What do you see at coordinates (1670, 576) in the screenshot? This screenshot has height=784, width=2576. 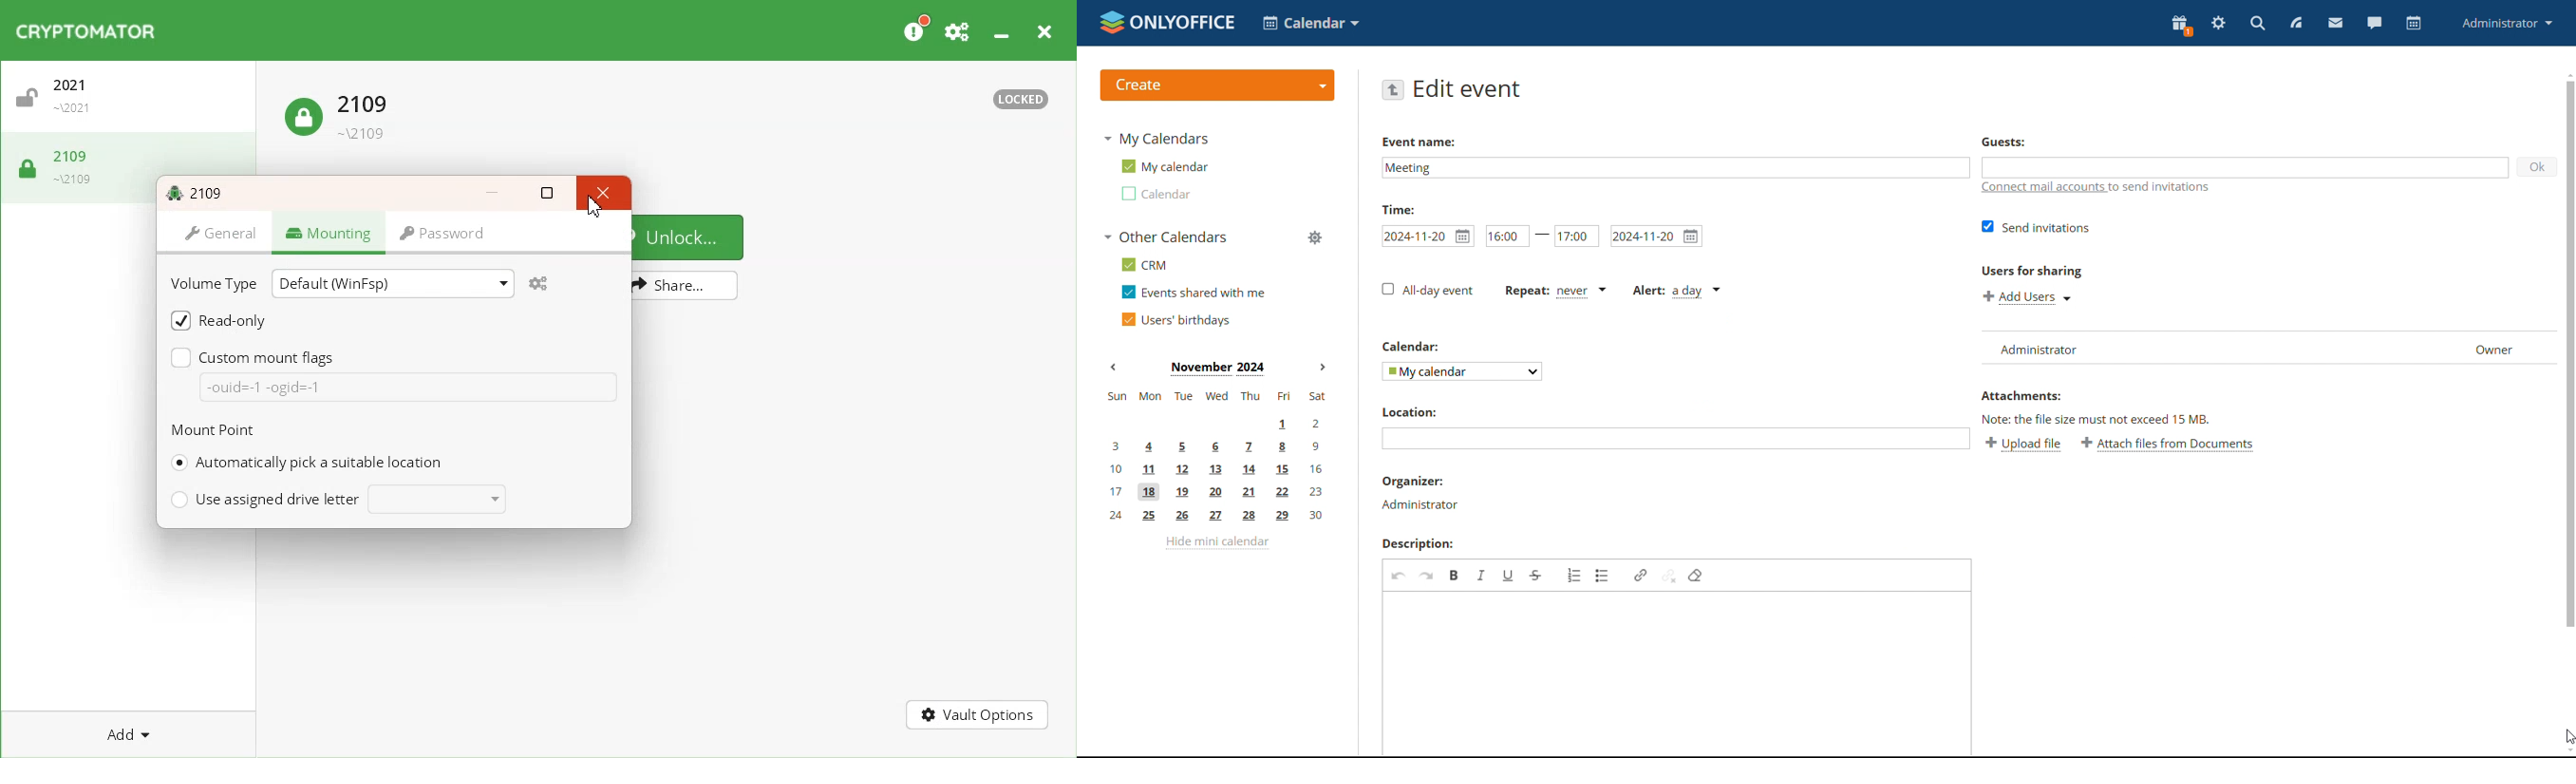 I see `unlink` at bounding box center [1670, 576].